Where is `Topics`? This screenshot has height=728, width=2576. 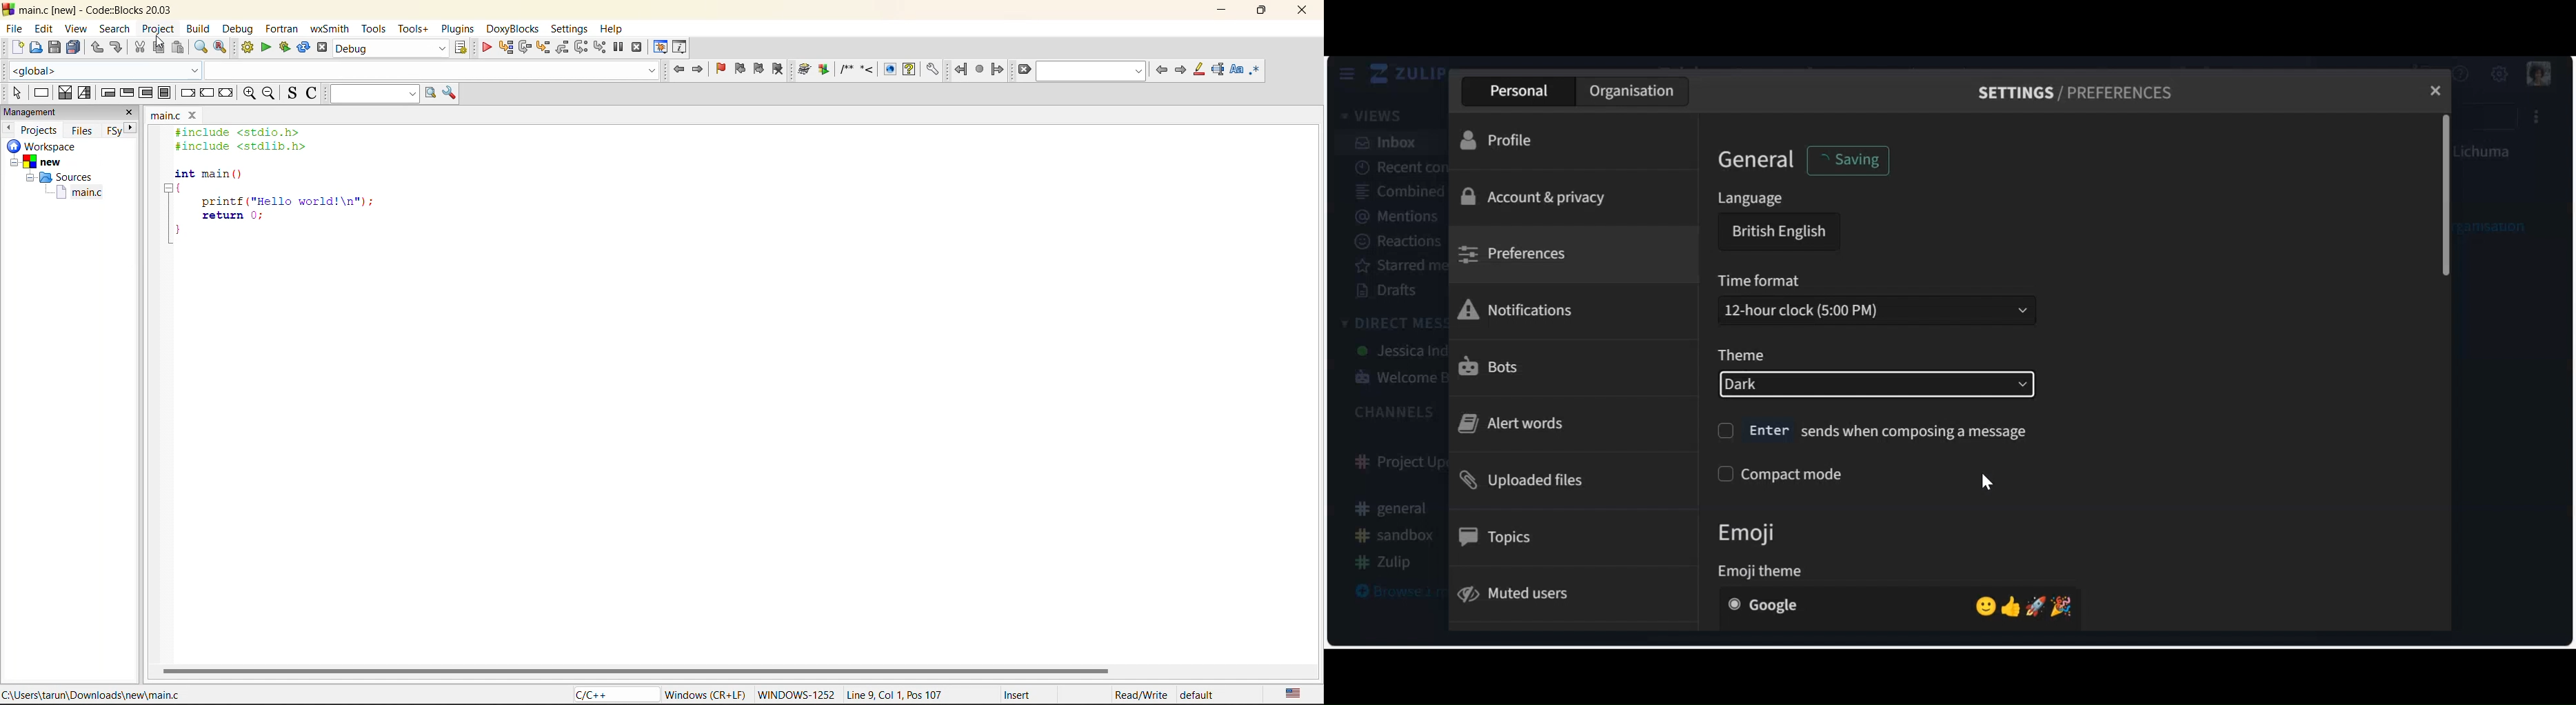
Topics is located at coordinates (1497, 537).